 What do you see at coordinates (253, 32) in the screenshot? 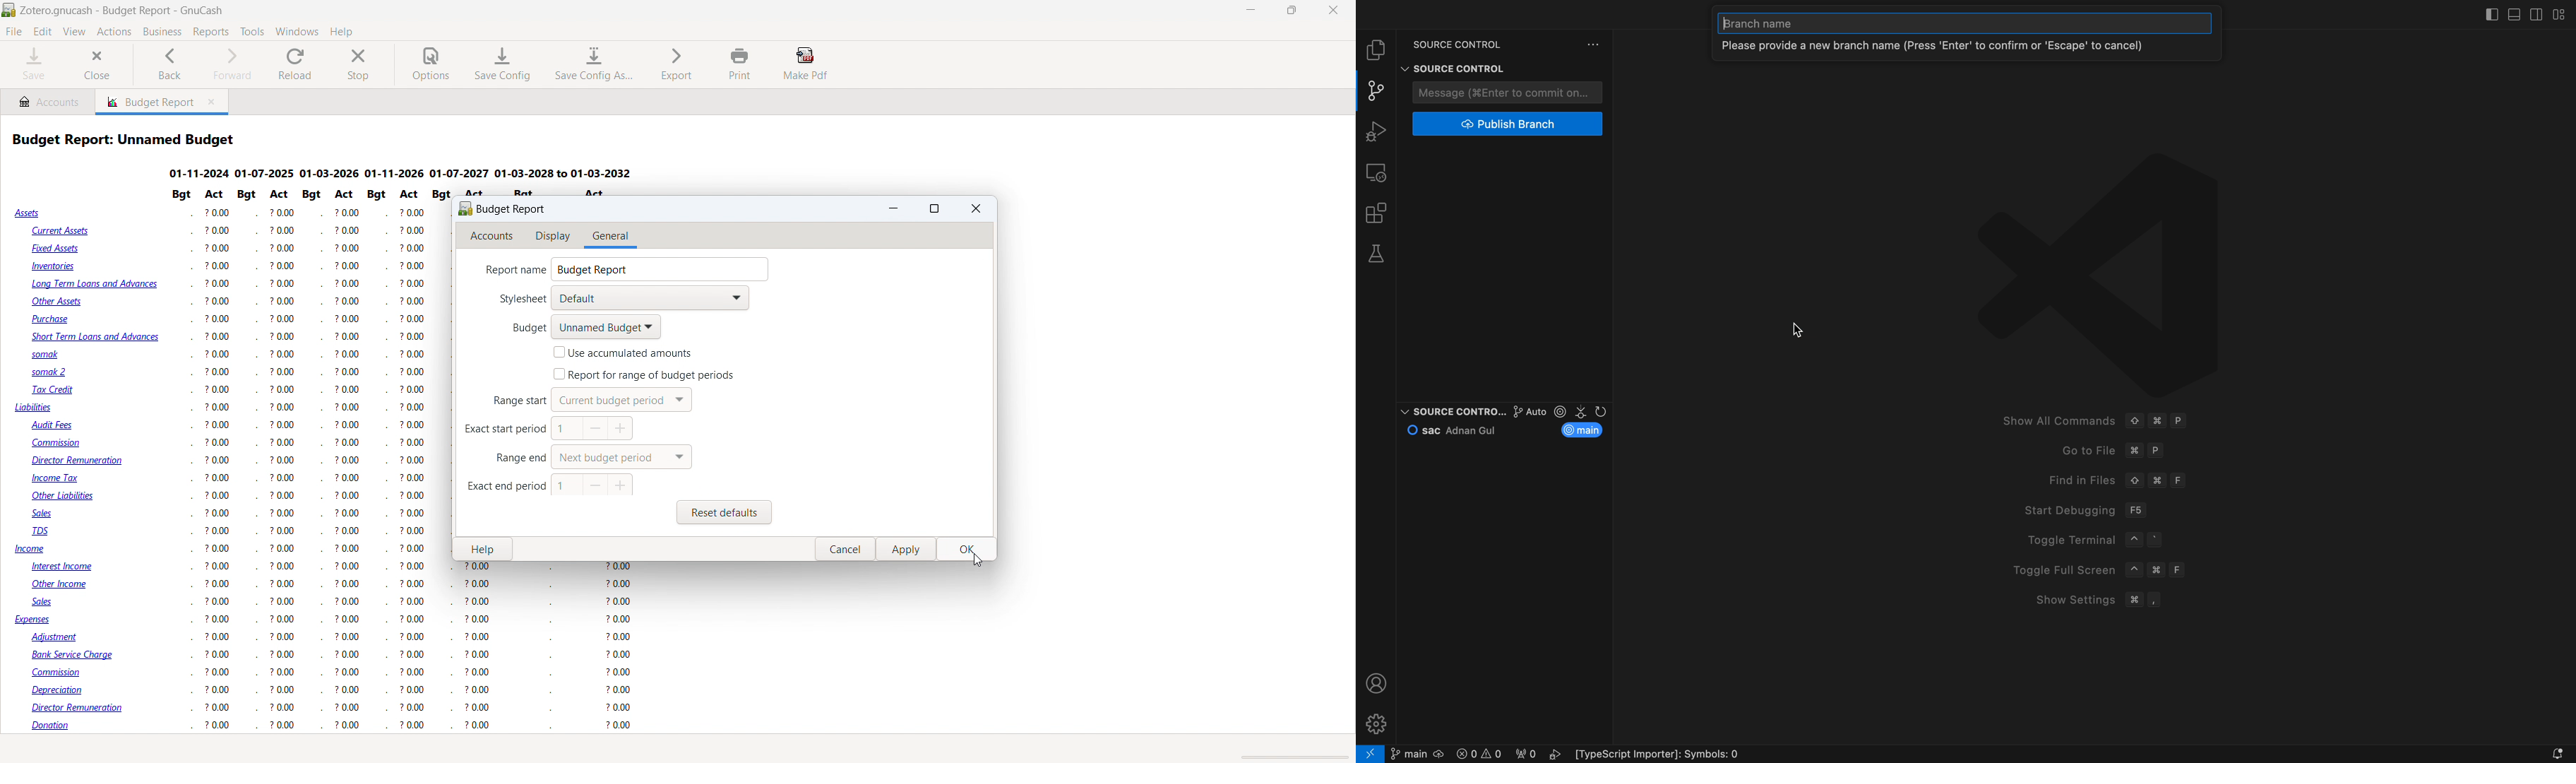
I see `tools` at bounding box center [253, 32].